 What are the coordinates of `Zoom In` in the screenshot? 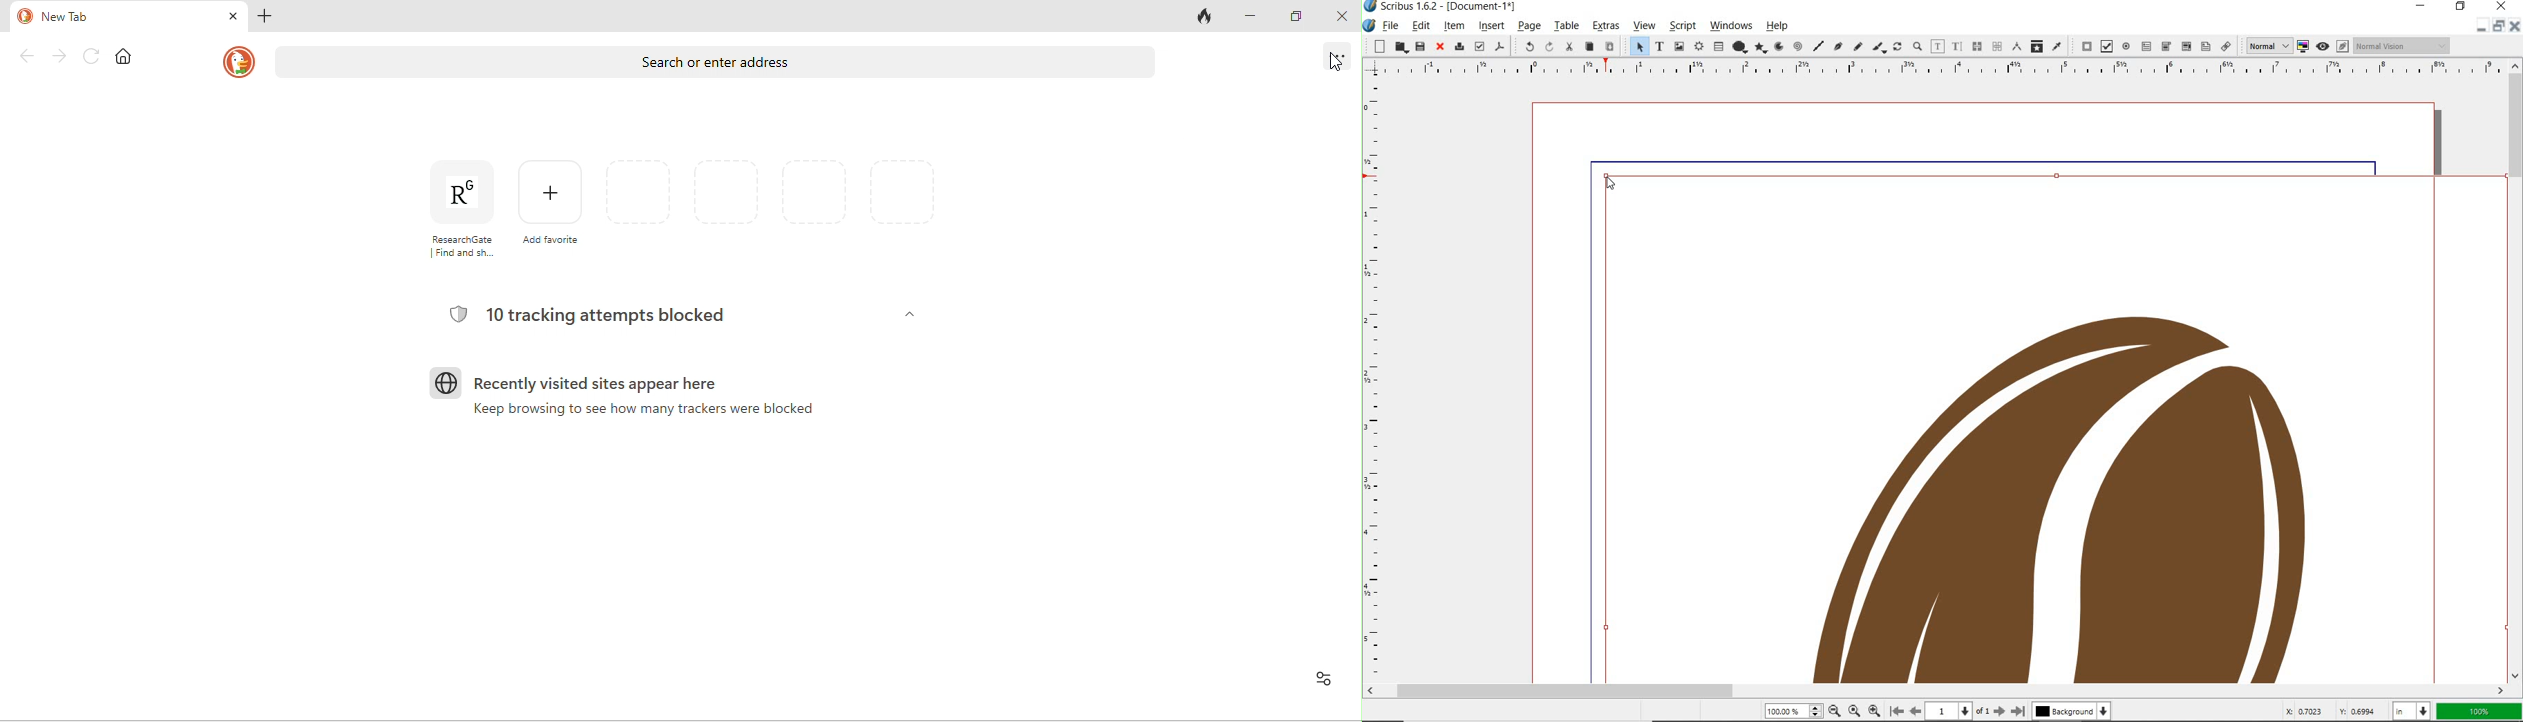 It's located at (1874, 712).